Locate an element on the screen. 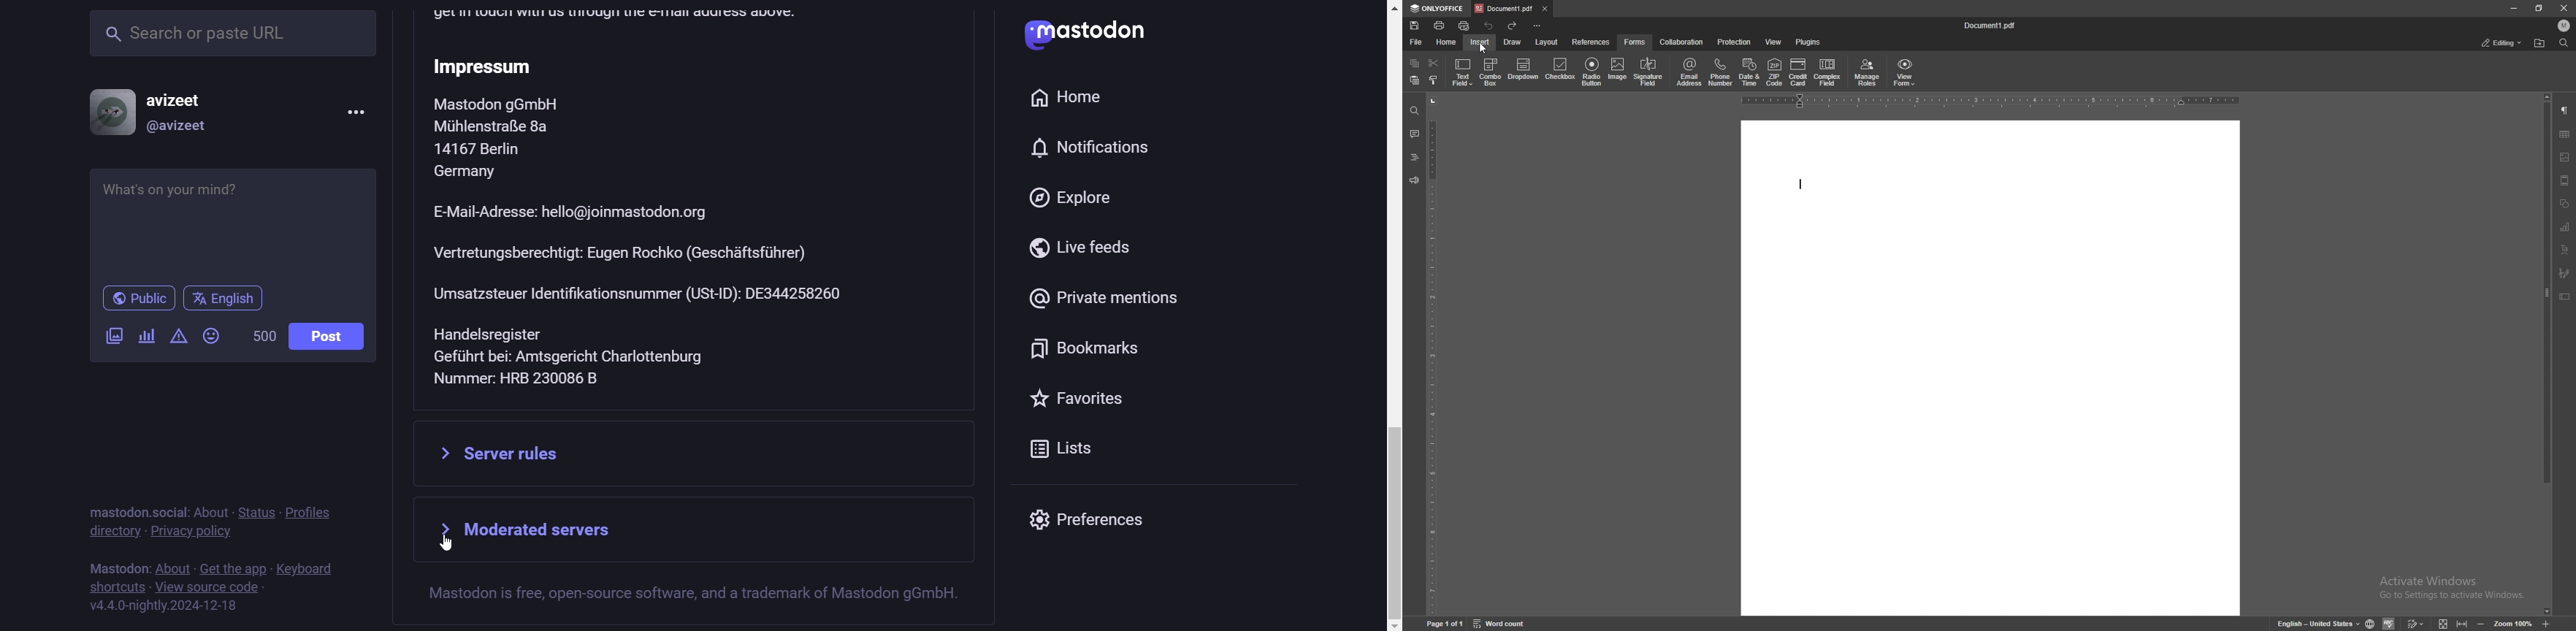 Image resolution: width=2576 pixels, height=644 pixels. close tab is located at coordinates (1544, 9).